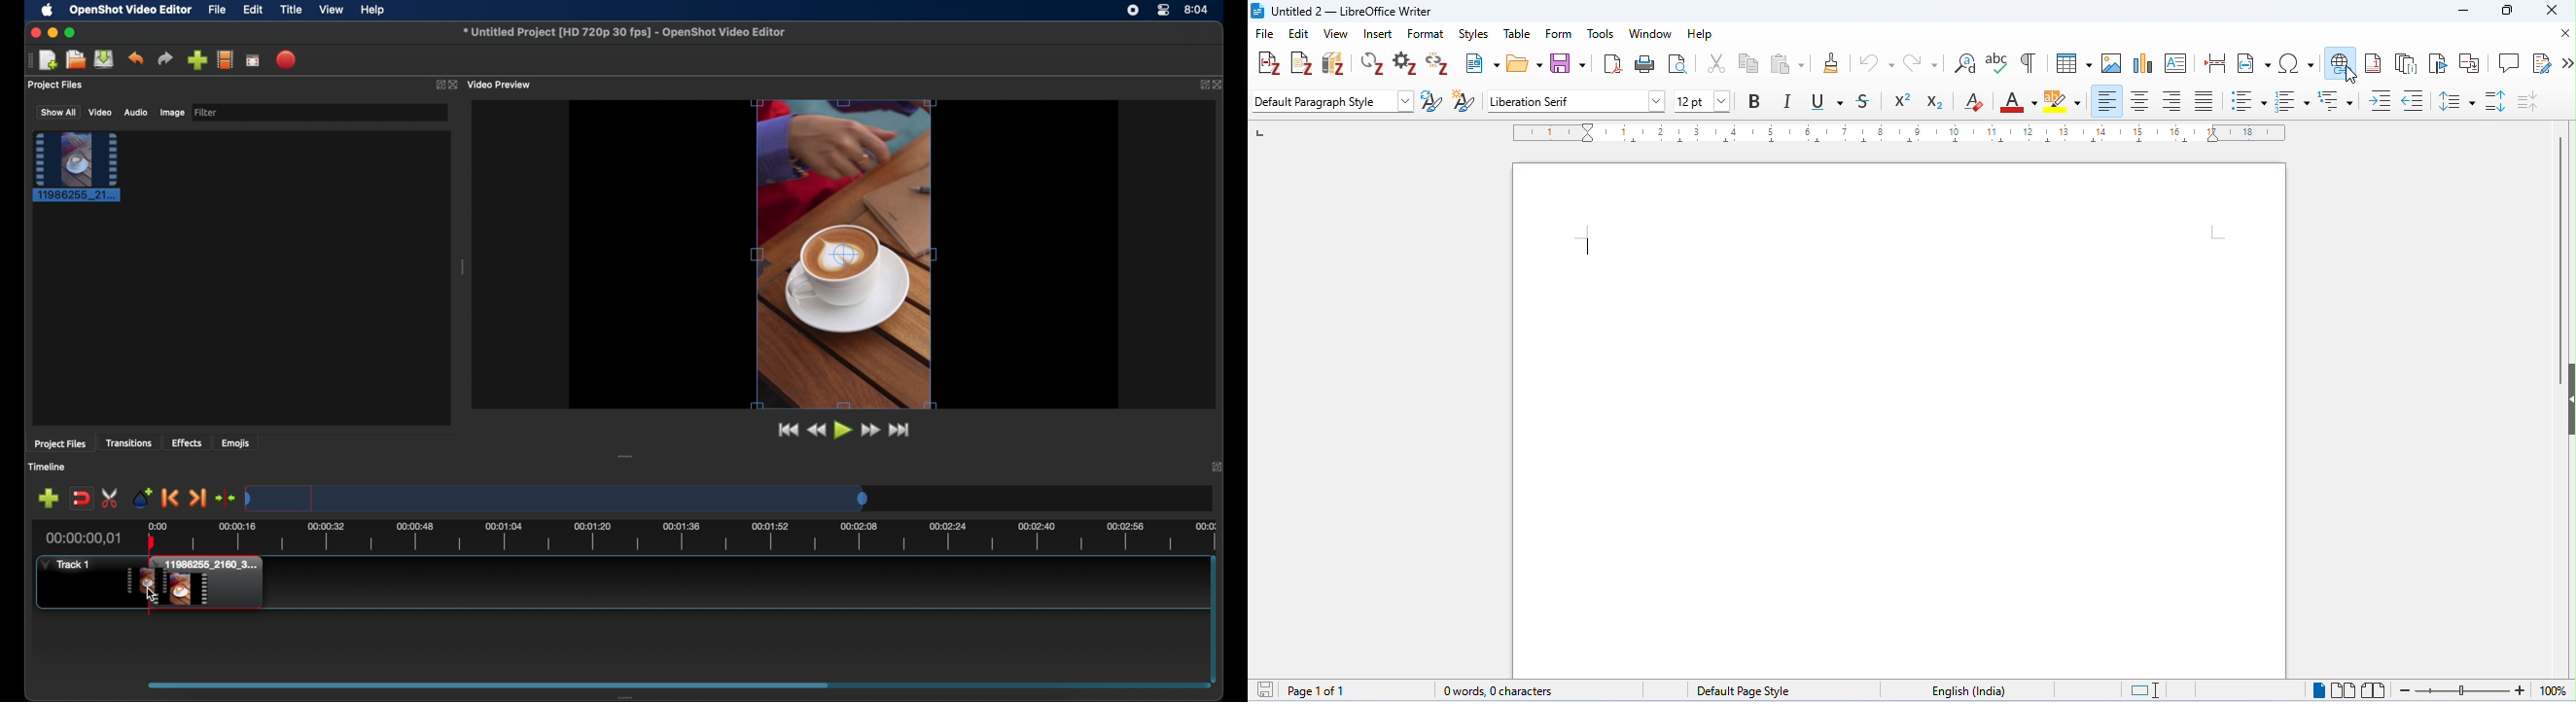 This screenshot has height=728, width=2576. Describe the element at coordinates (253, 59) in the screenshot. I see `full screen` at that location.